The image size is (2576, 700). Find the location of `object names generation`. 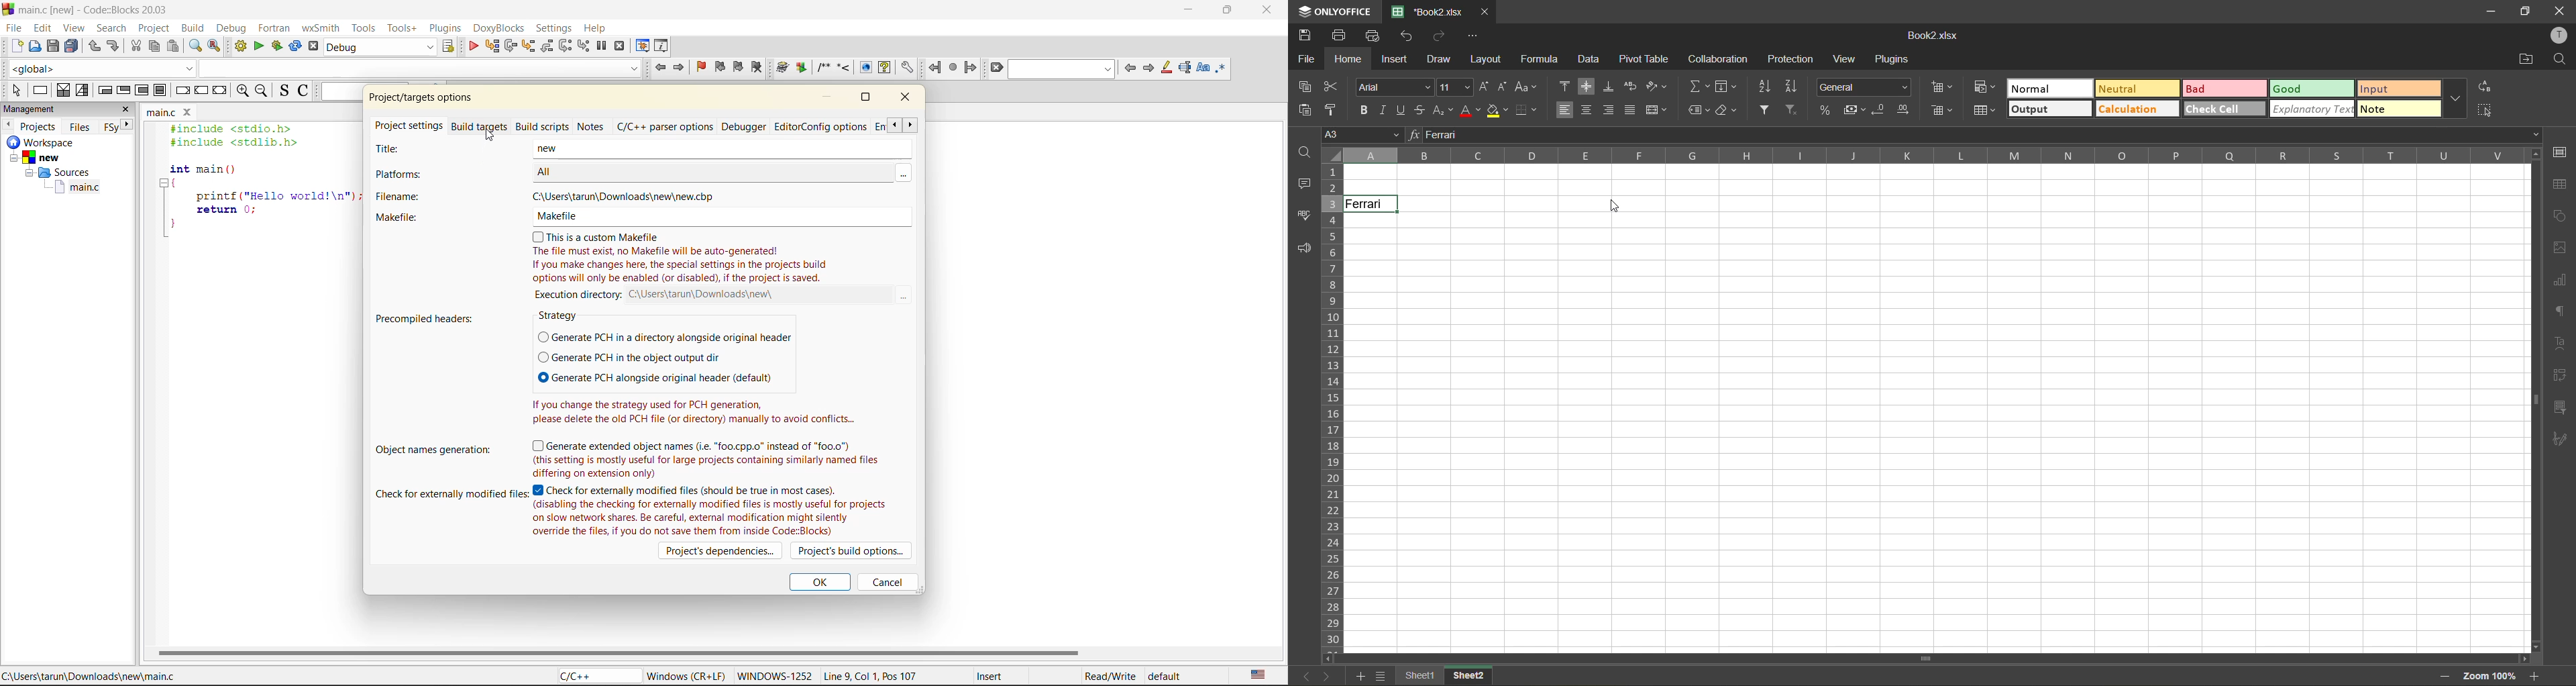

object names generation is located at coordinates (431, 454).